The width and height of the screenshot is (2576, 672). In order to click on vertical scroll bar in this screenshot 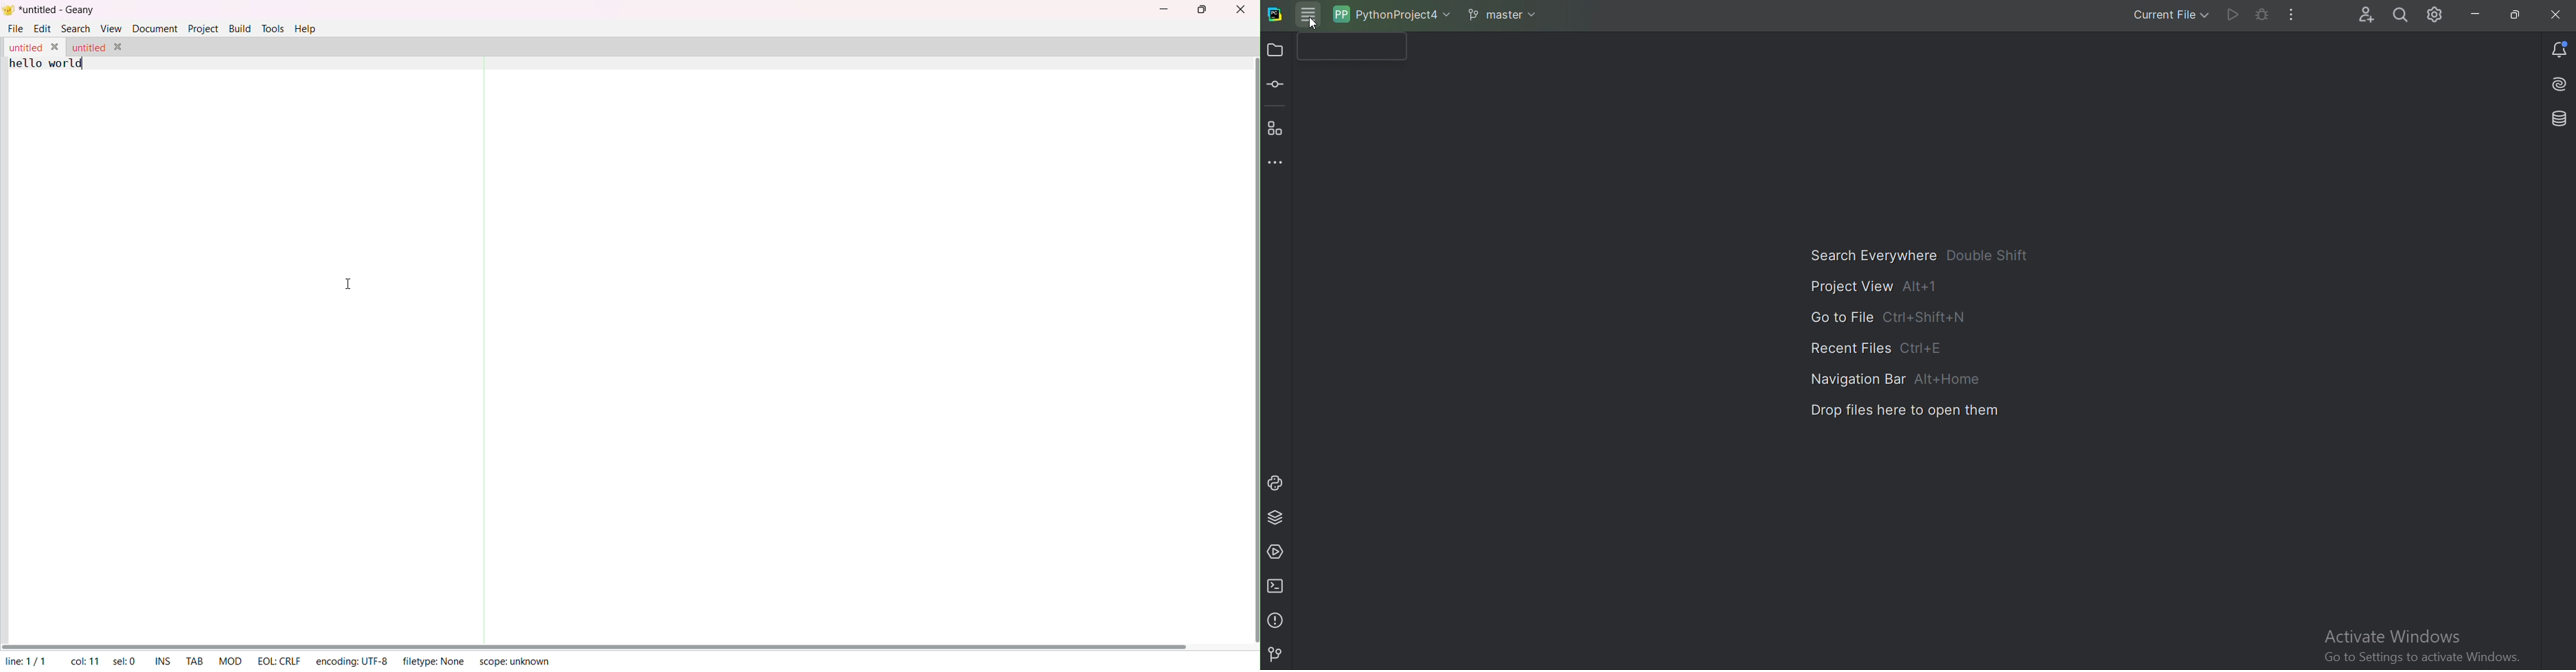, I will do `click(1253, 348)`.